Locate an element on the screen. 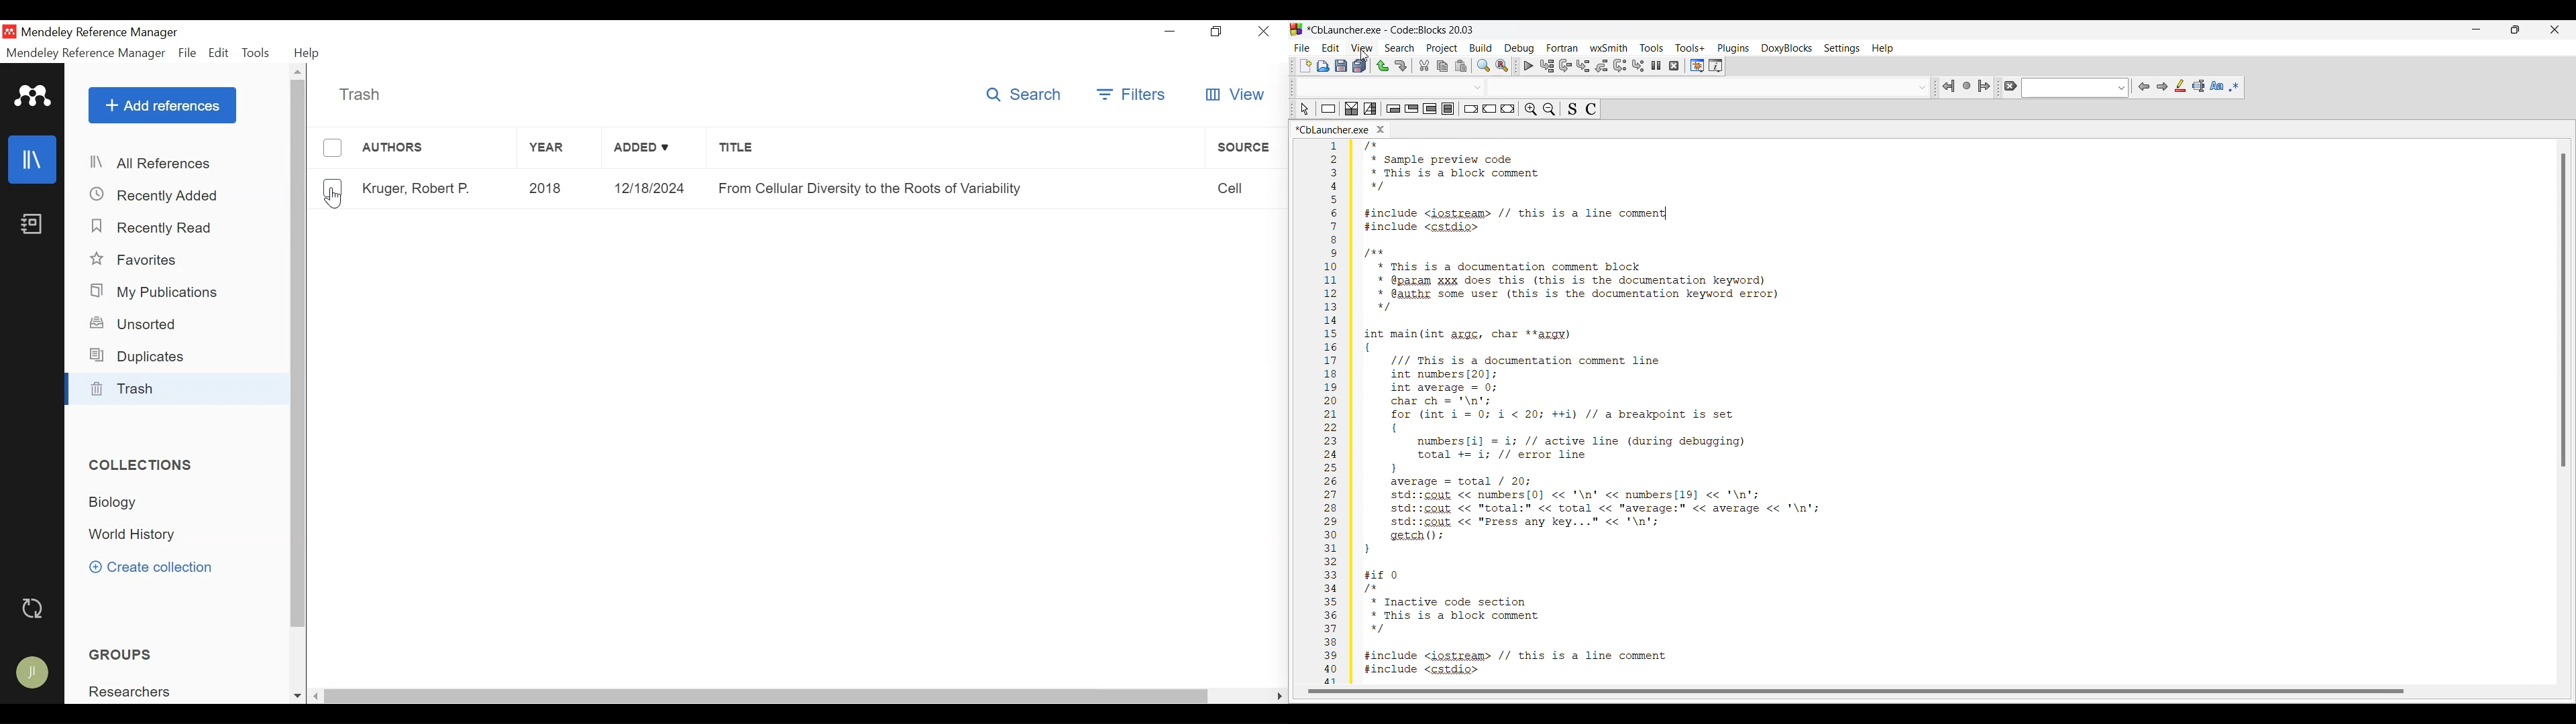 The height and width of the screenshot is (728, 2576). Decision is located at coordinates (1352, 109).